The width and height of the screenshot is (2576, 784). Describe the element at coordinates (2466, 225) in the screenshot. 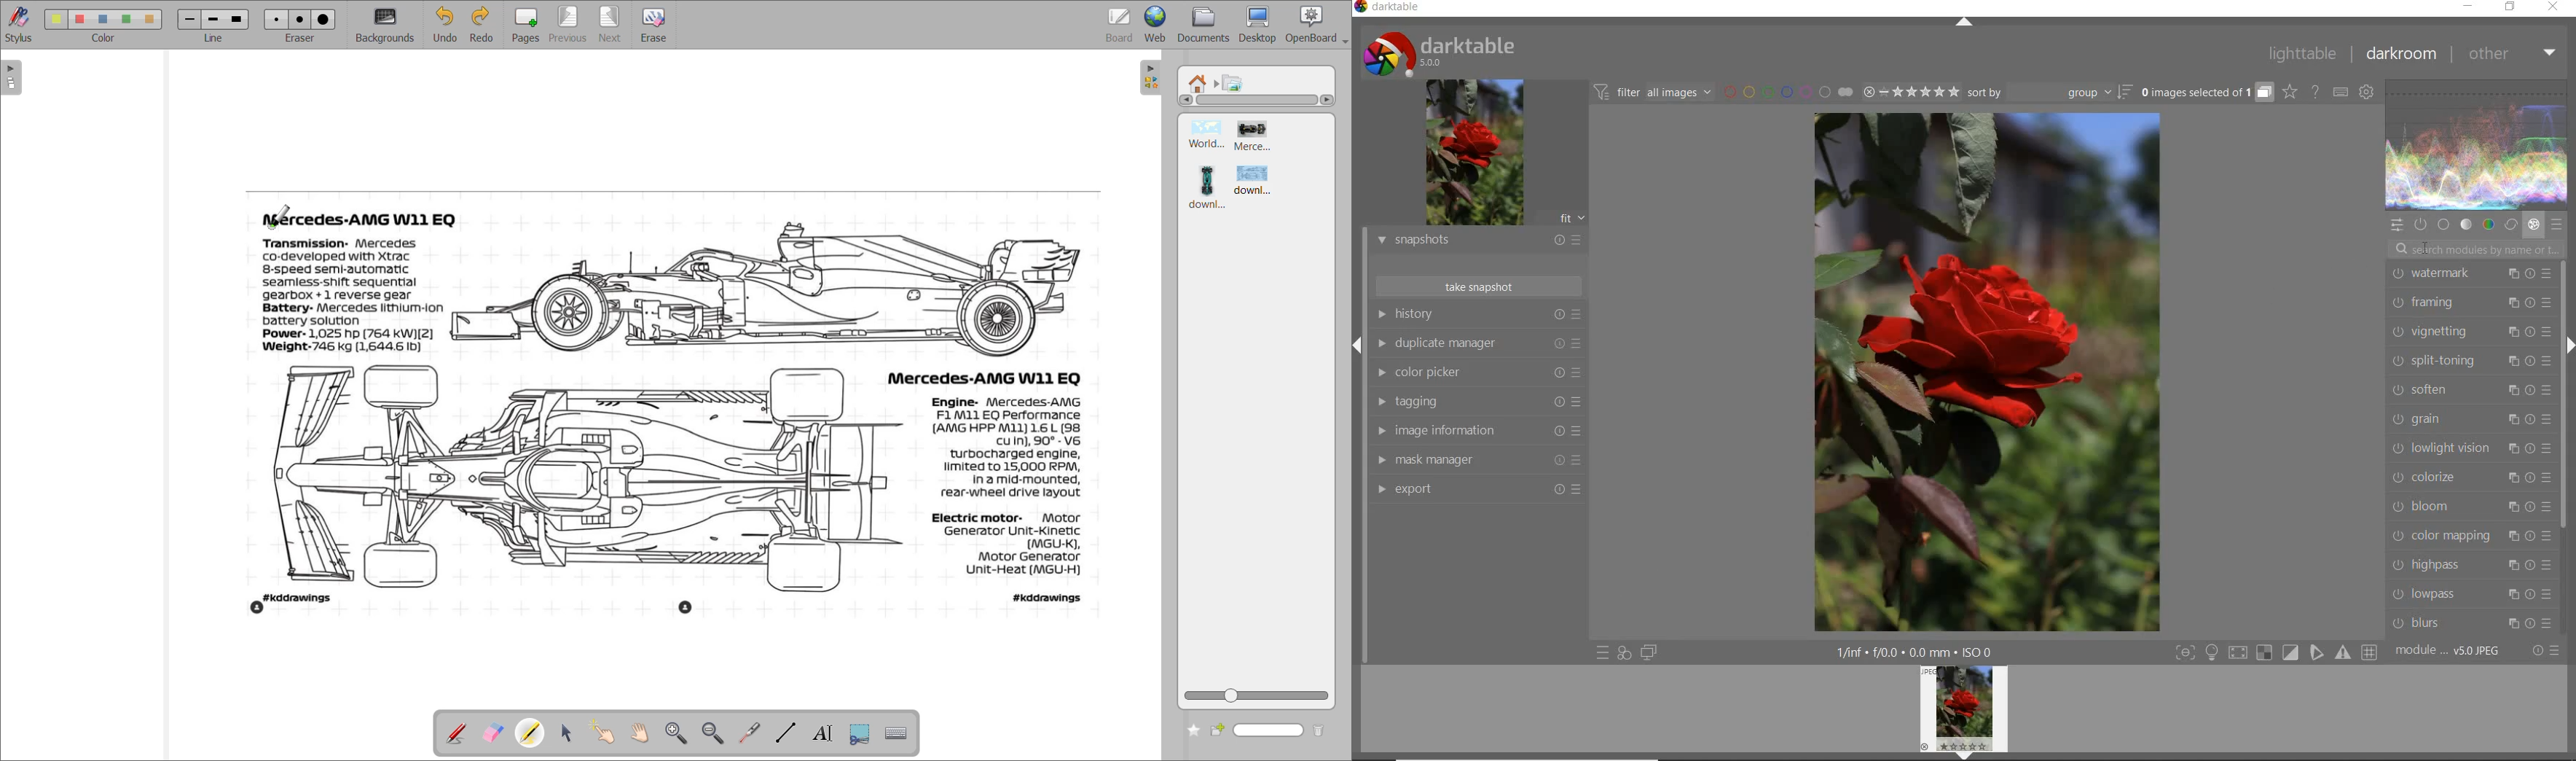

I see `tone` at that location.